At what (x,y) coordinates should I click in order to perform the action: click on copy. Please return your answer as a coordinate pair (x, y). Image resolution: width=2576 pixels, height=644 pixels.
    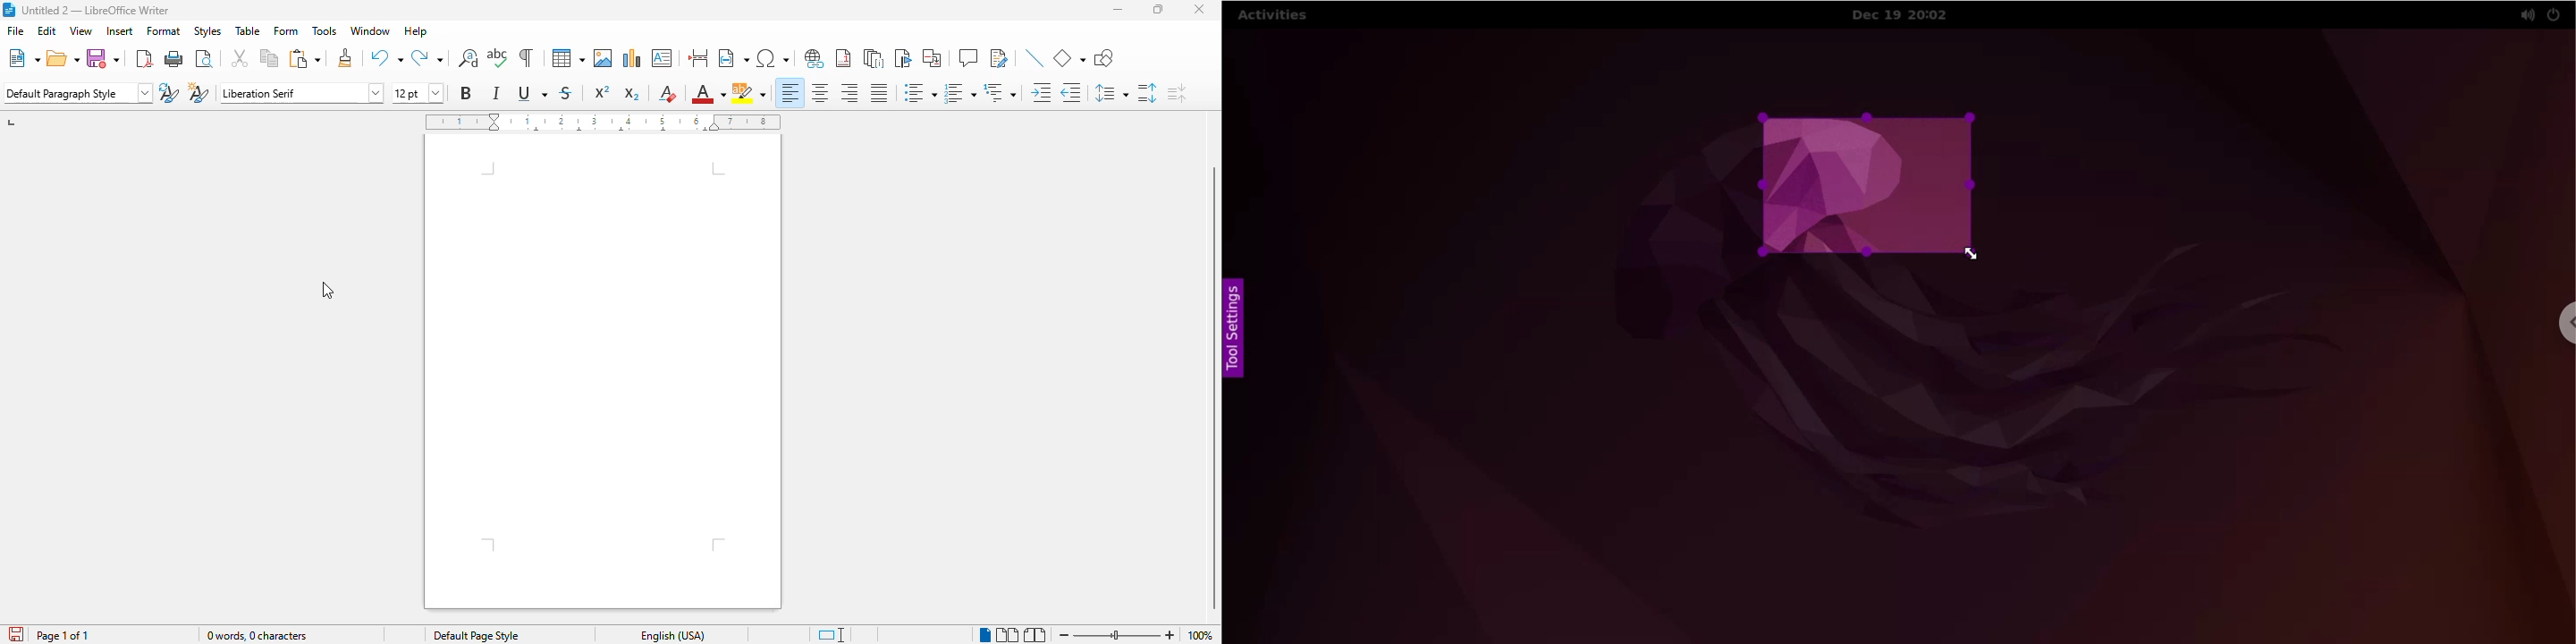
    Looking at the image, I should click on (269, 58).